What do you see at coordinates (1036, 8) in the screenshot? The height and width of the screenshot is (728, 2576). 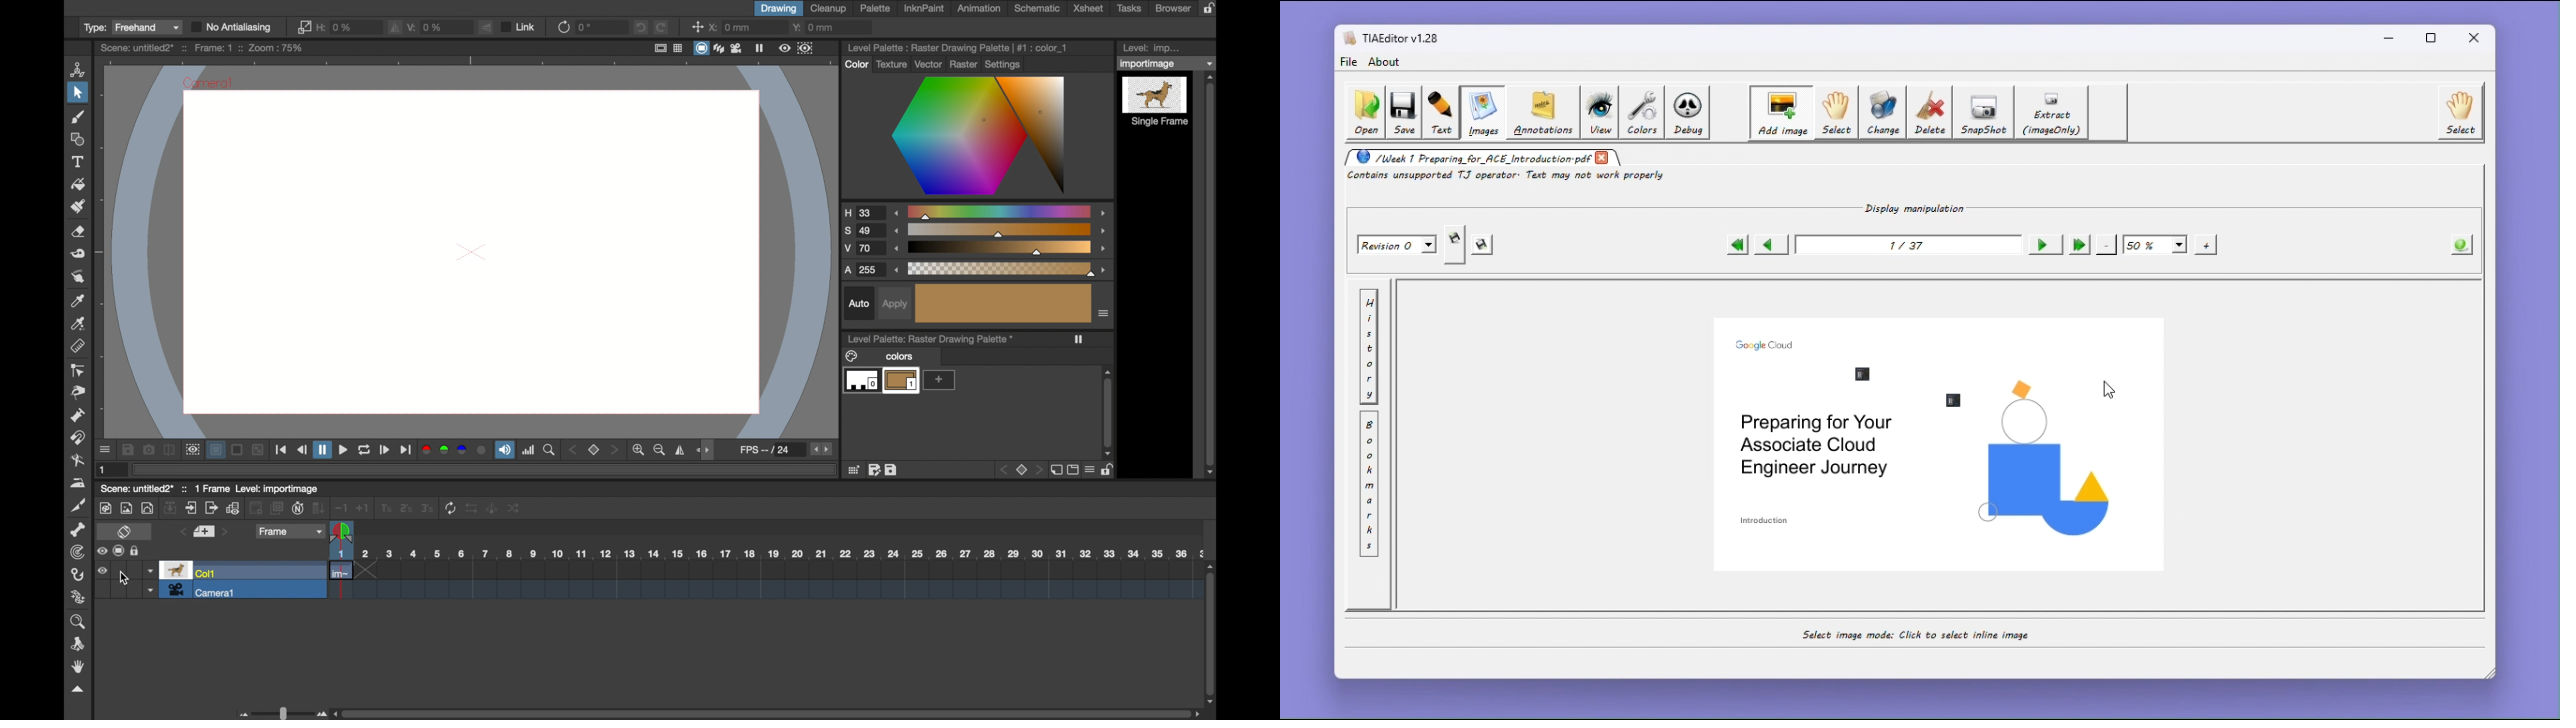 I see `schematic` at bounding box center [1036, 8].